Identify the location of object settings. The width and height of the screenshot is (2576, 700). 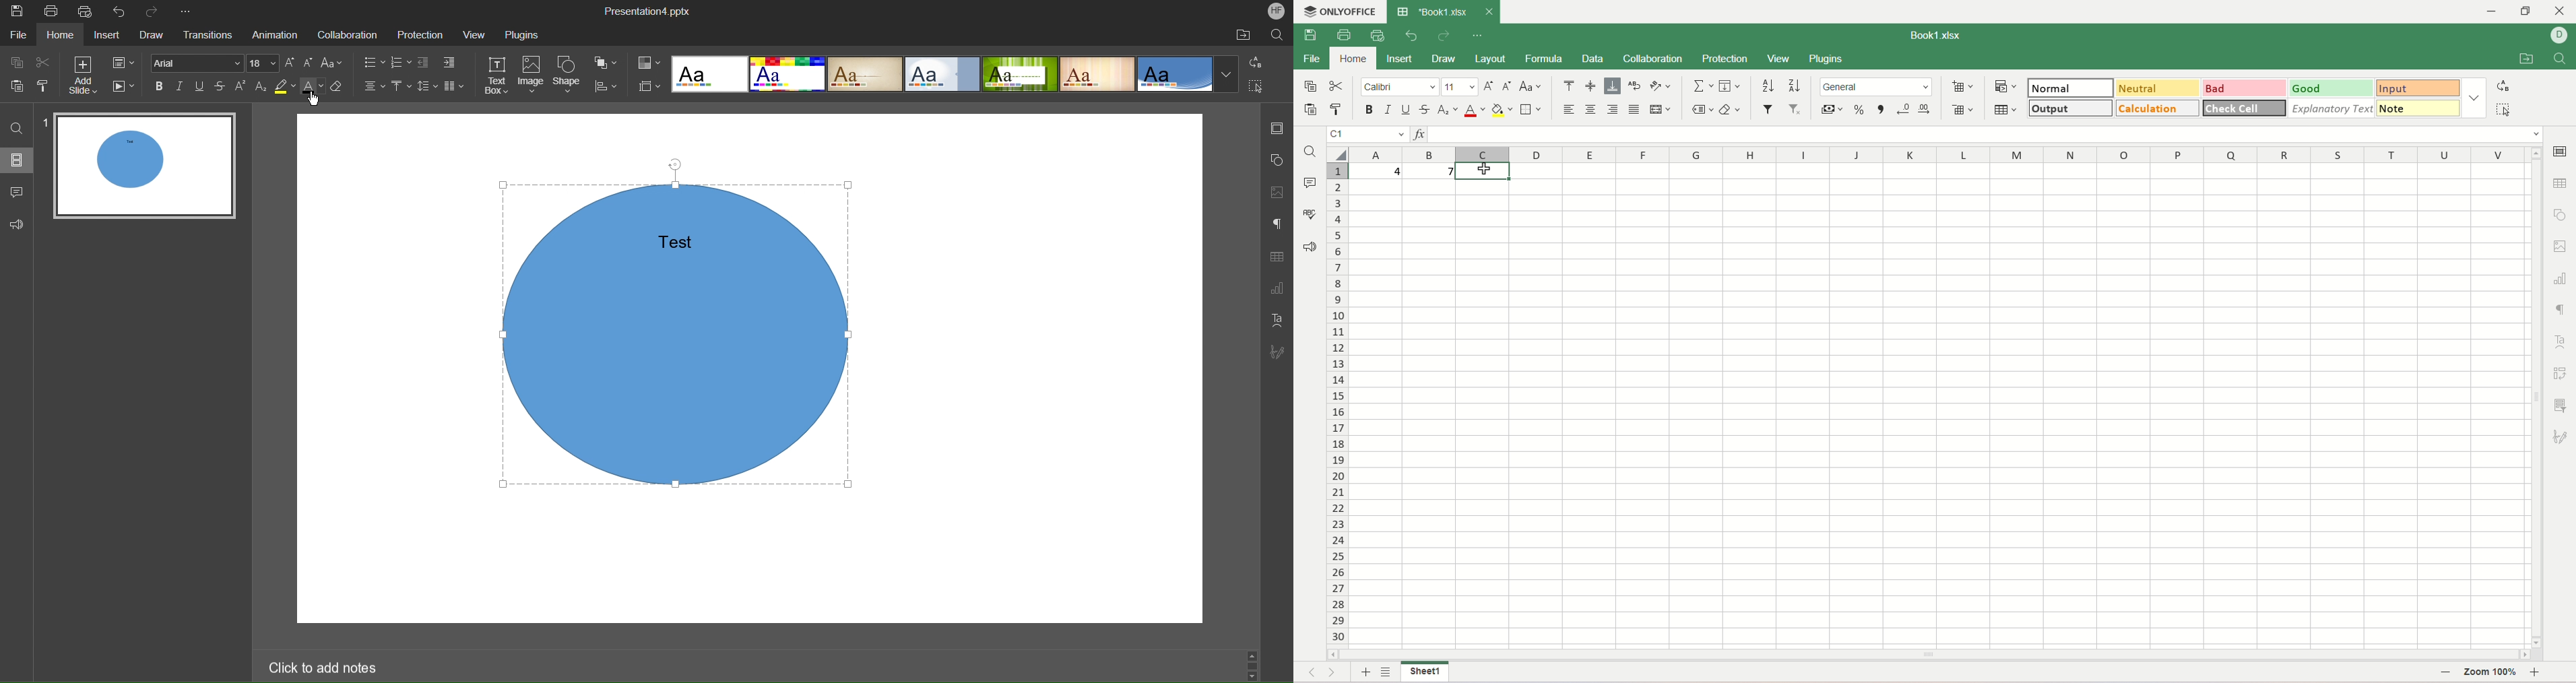
(2561, 213).